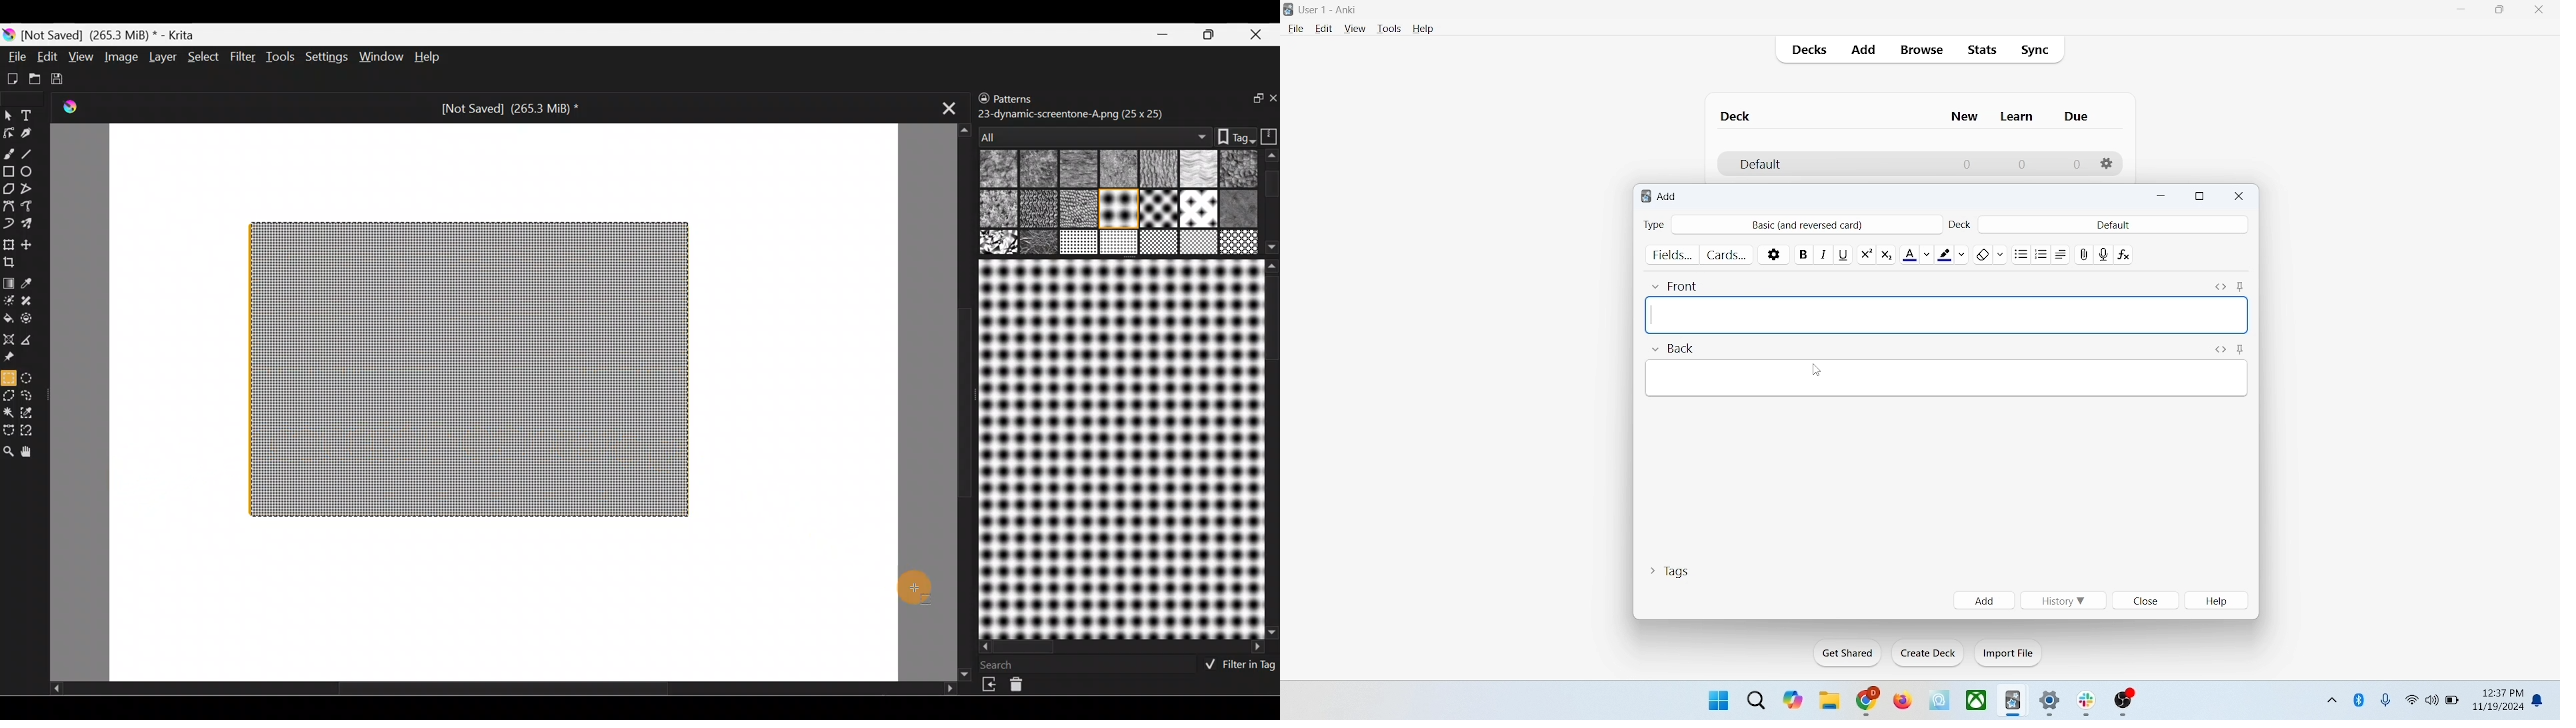 The width and height of the screenshot is (2576, 728). Describe the element at coordinates (1956, 253) in the screenshot. I see `text highlight color` at that location.